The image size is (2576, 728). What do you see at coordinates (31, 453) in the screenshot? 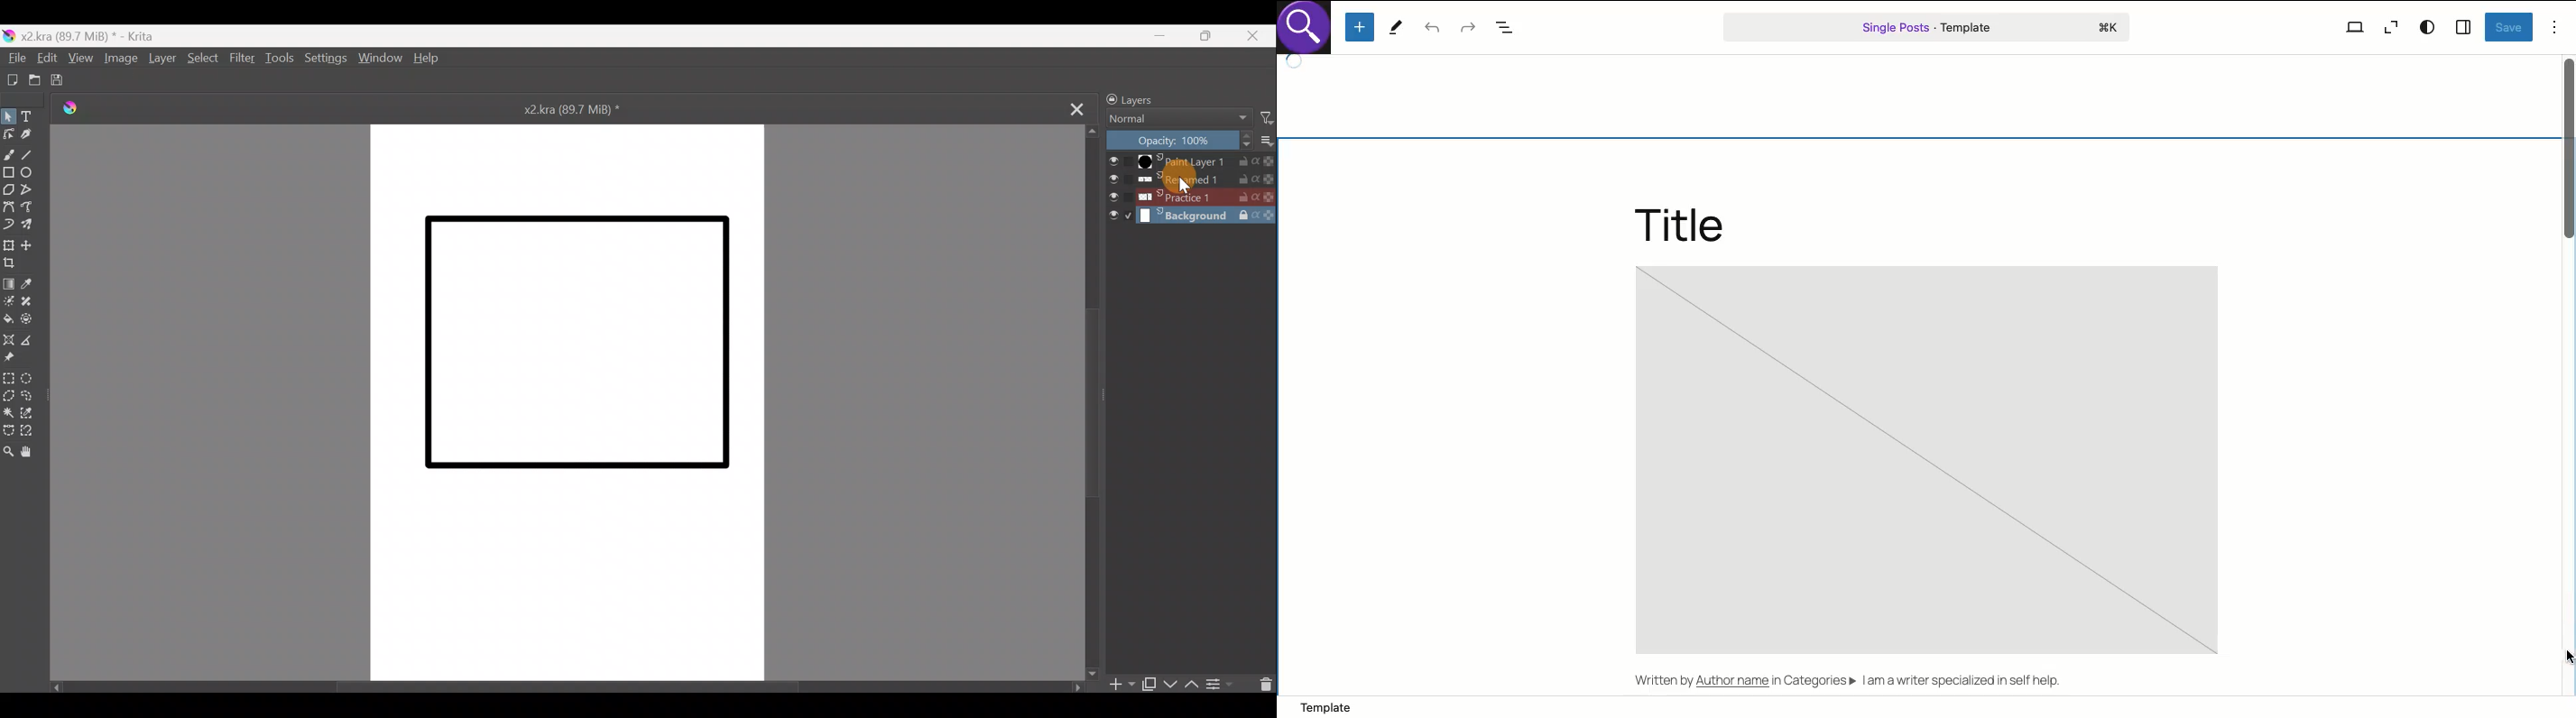
I see `Pan tool` at bounding box center [31, 453].